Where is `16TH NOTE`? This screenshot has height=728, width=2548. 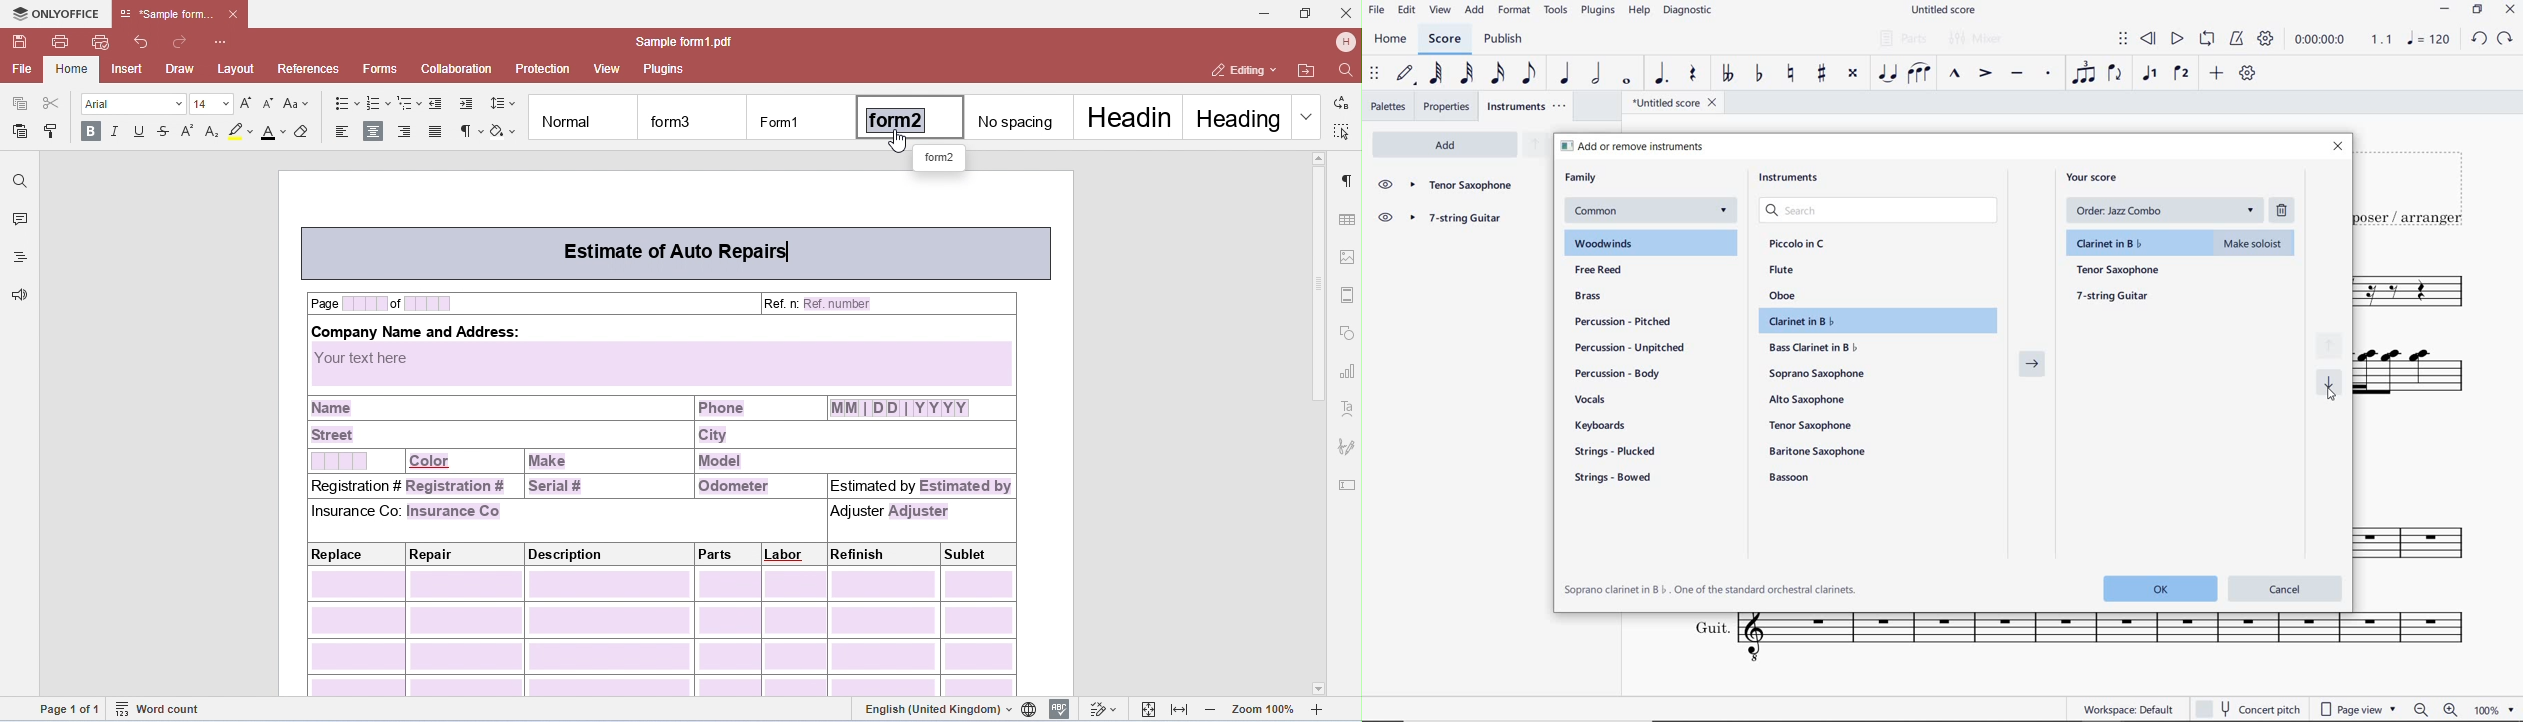 16TH NOTE is located at coordinates (1499, 73).